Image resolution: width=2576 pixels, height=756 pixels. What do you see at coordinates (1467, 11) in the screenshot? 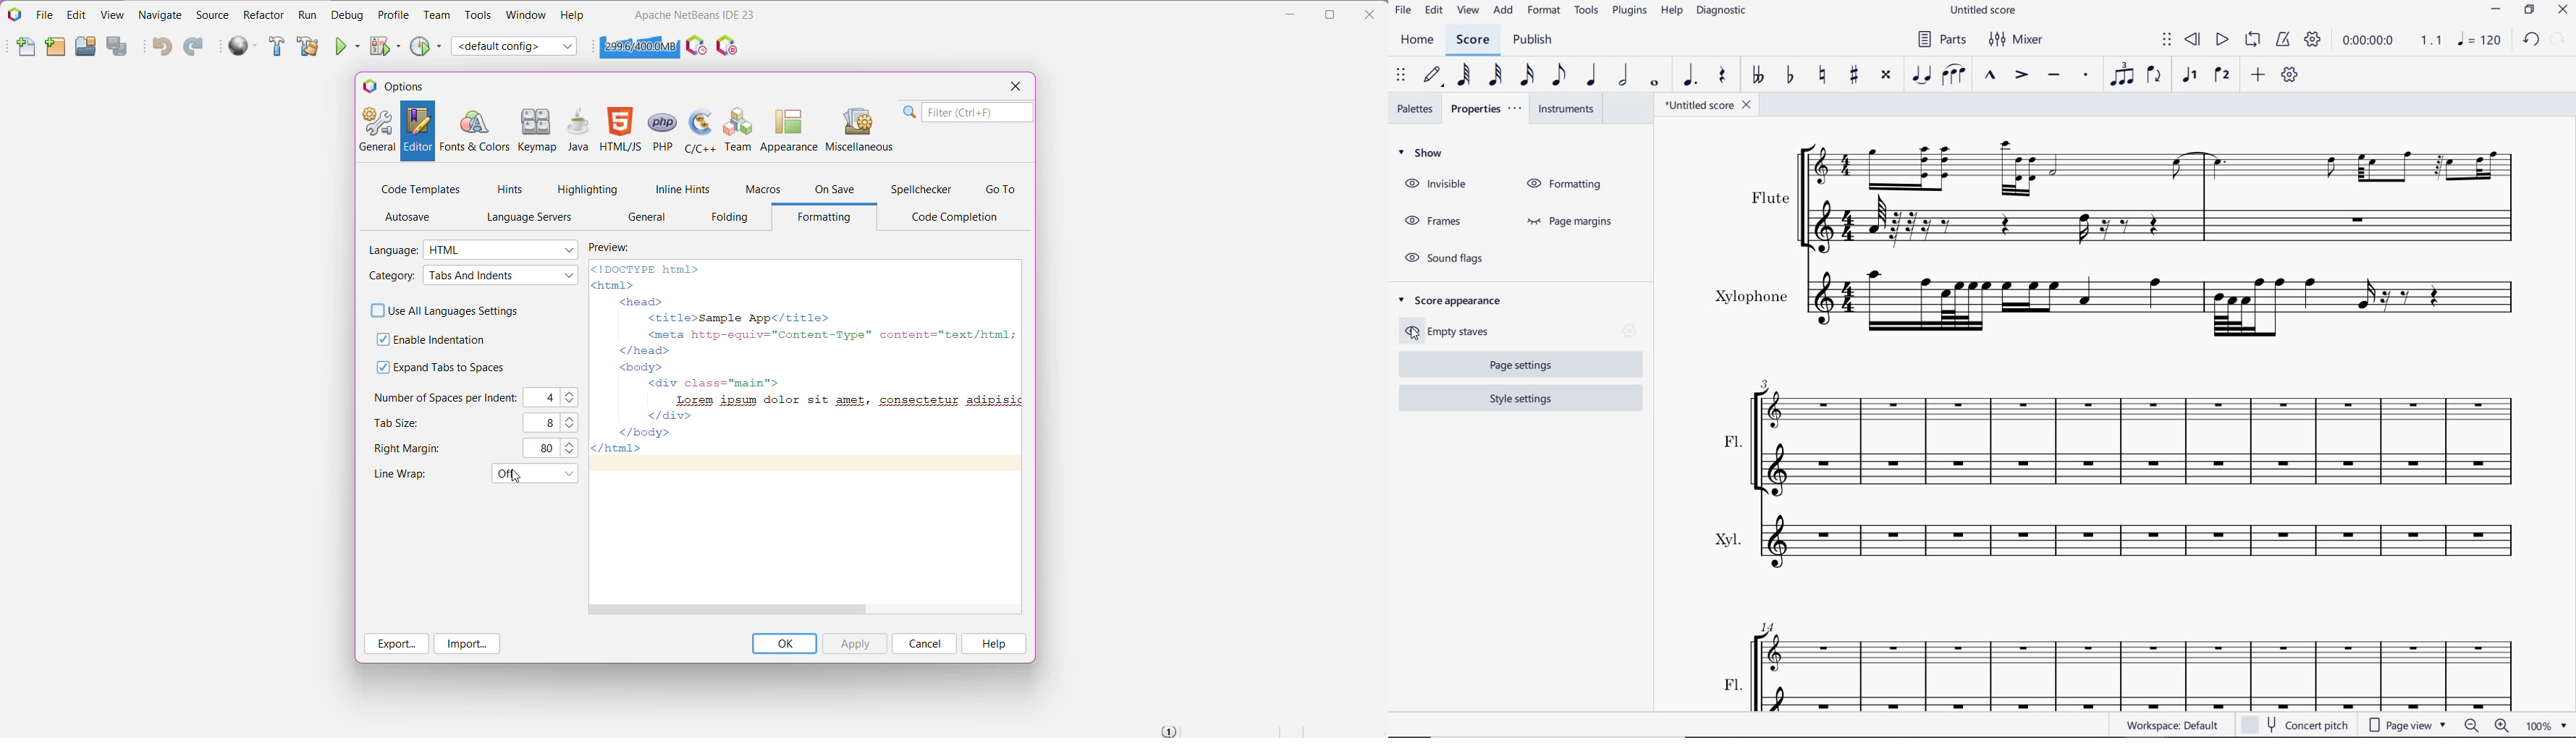
I see `view` at bounding box center [1467, 11].